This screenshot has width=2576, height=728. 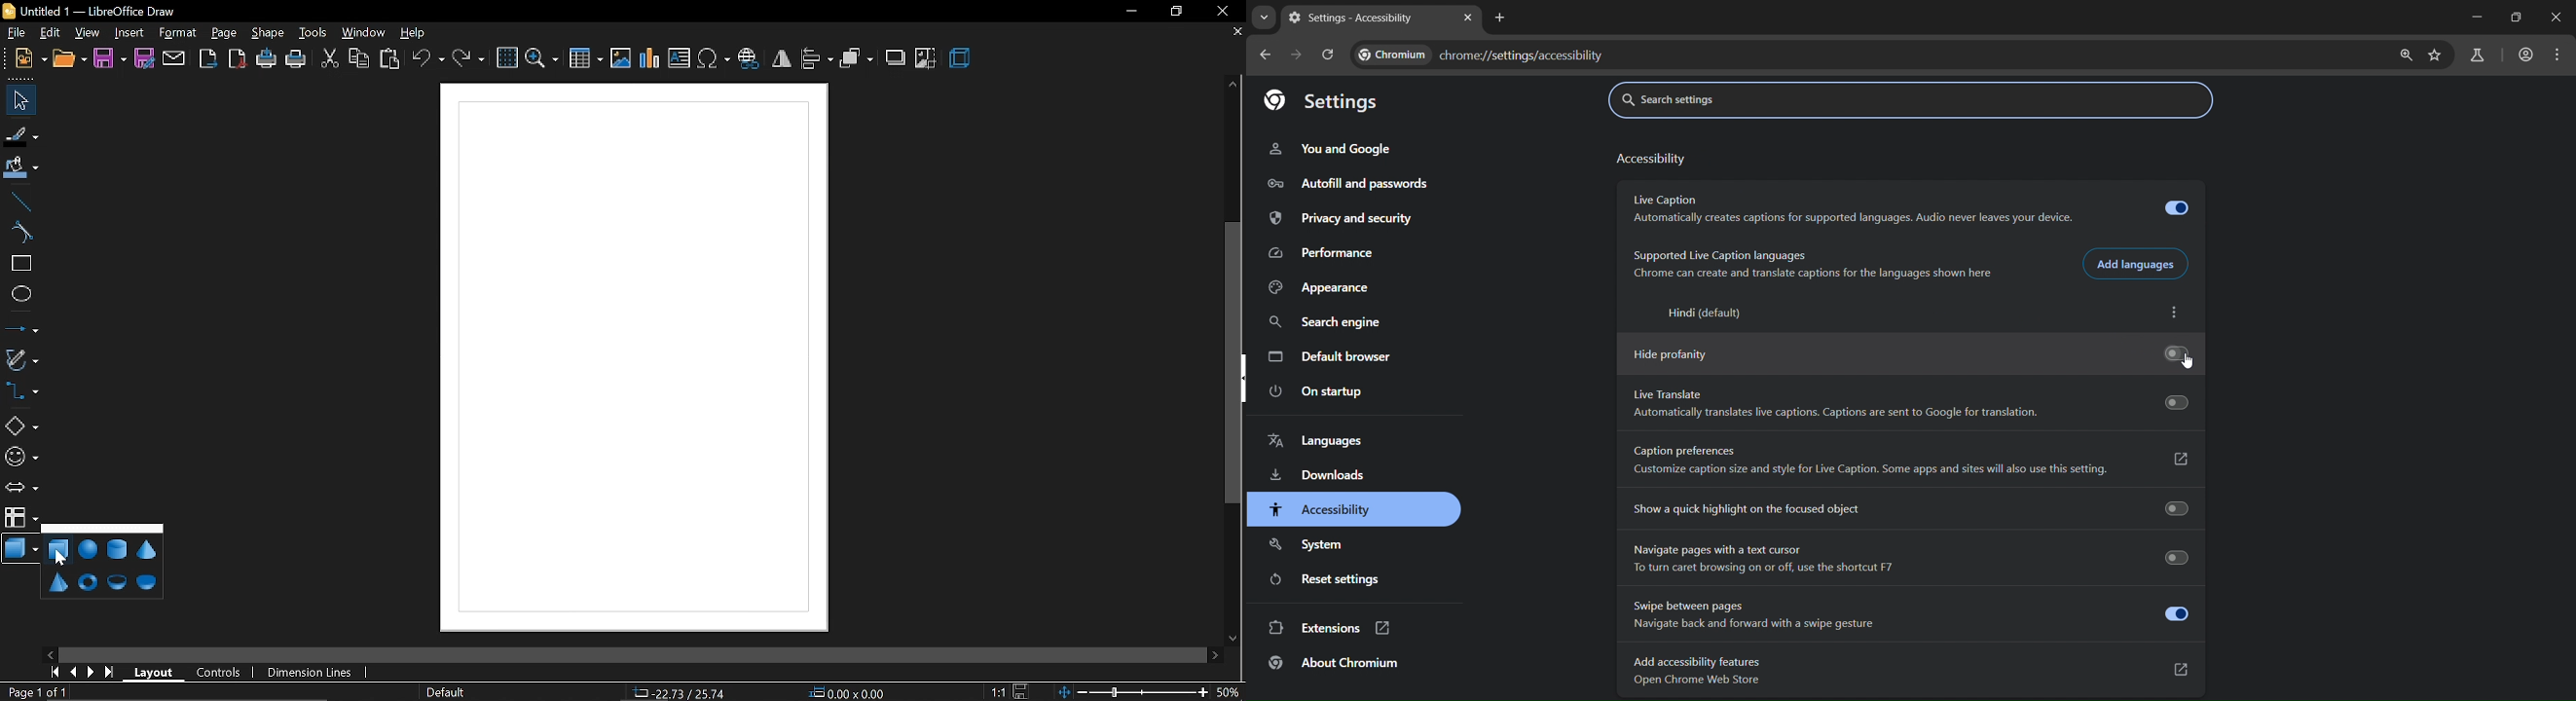 What do you see at coordinates (1322, 474) in the screenshot?
I see `downloads` at bounding box center [1322, 474].